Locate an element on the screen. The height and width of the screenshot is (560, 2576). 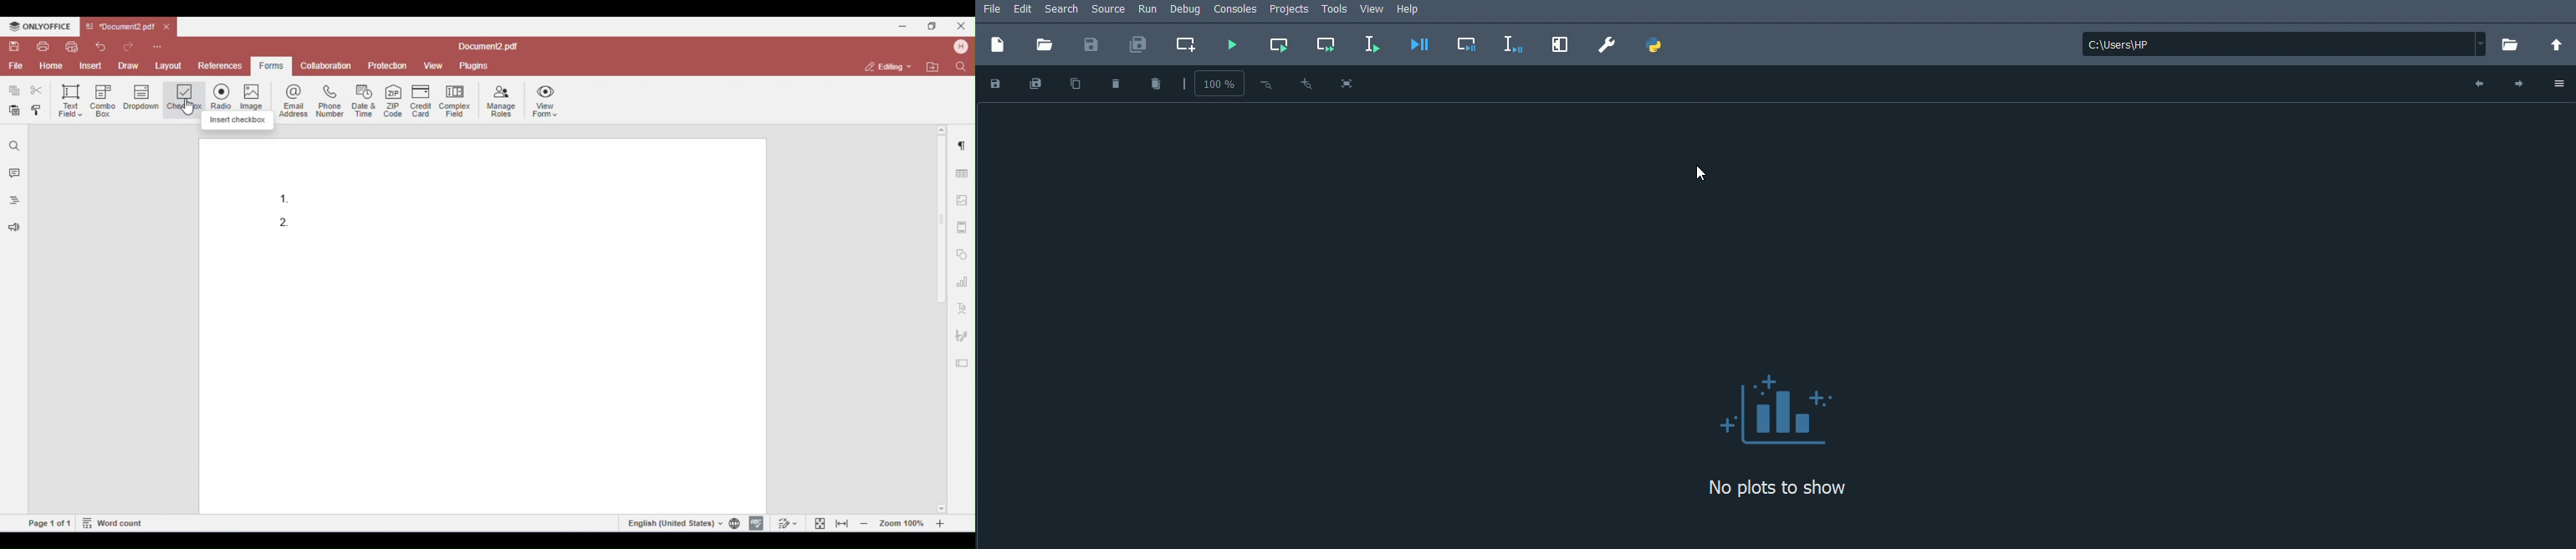
Help is located at coordinates (1415, 11).